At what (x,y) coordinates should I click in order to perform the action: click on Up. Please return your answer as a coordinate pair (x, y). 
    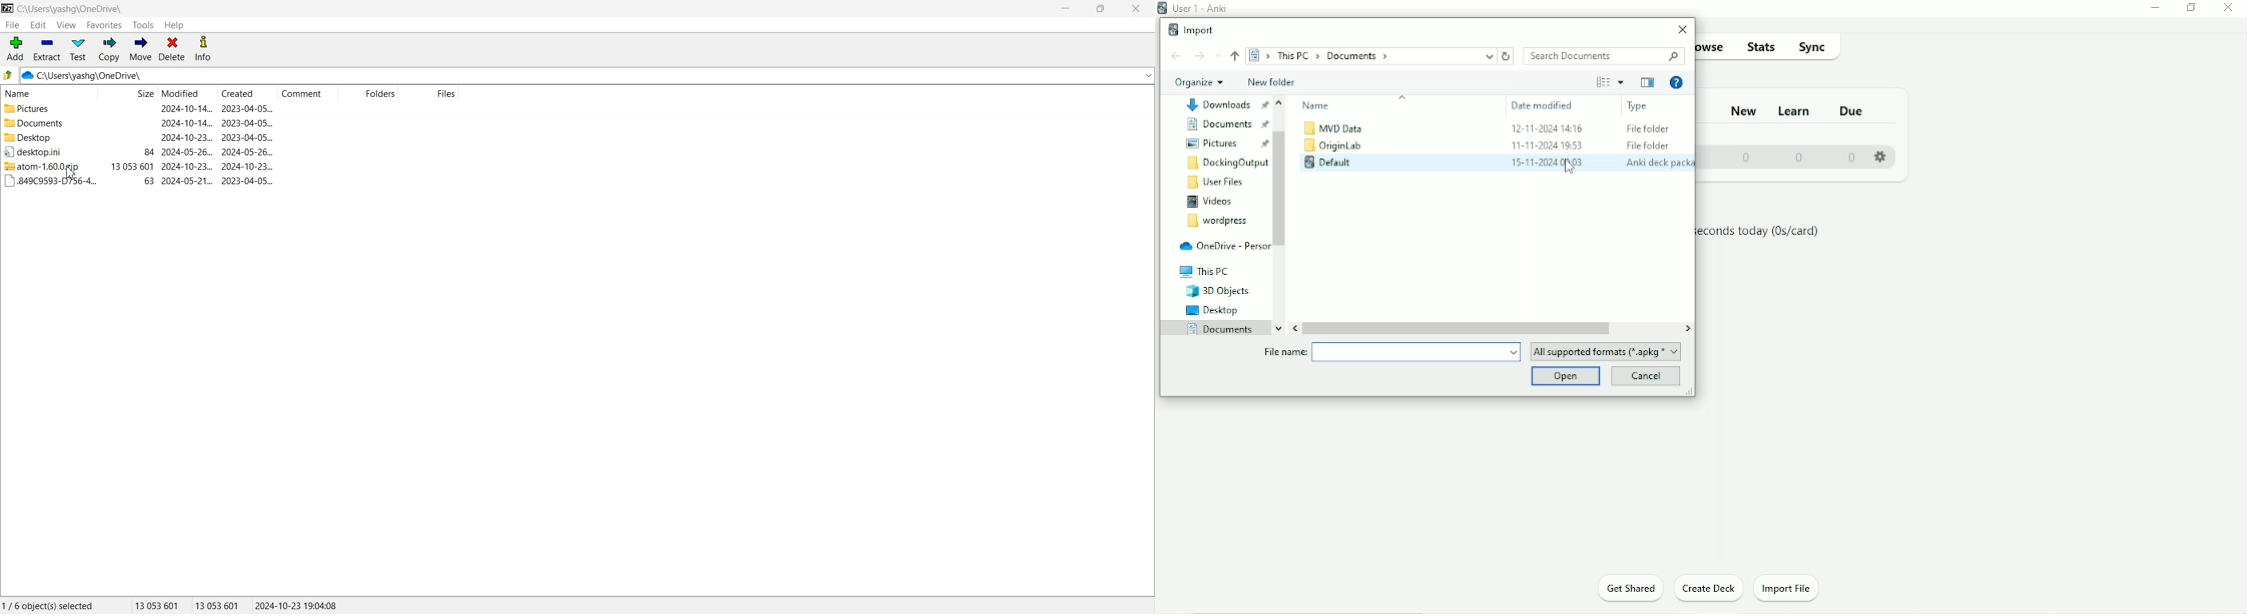
    Looking at the image, I should click on (1283, 103).